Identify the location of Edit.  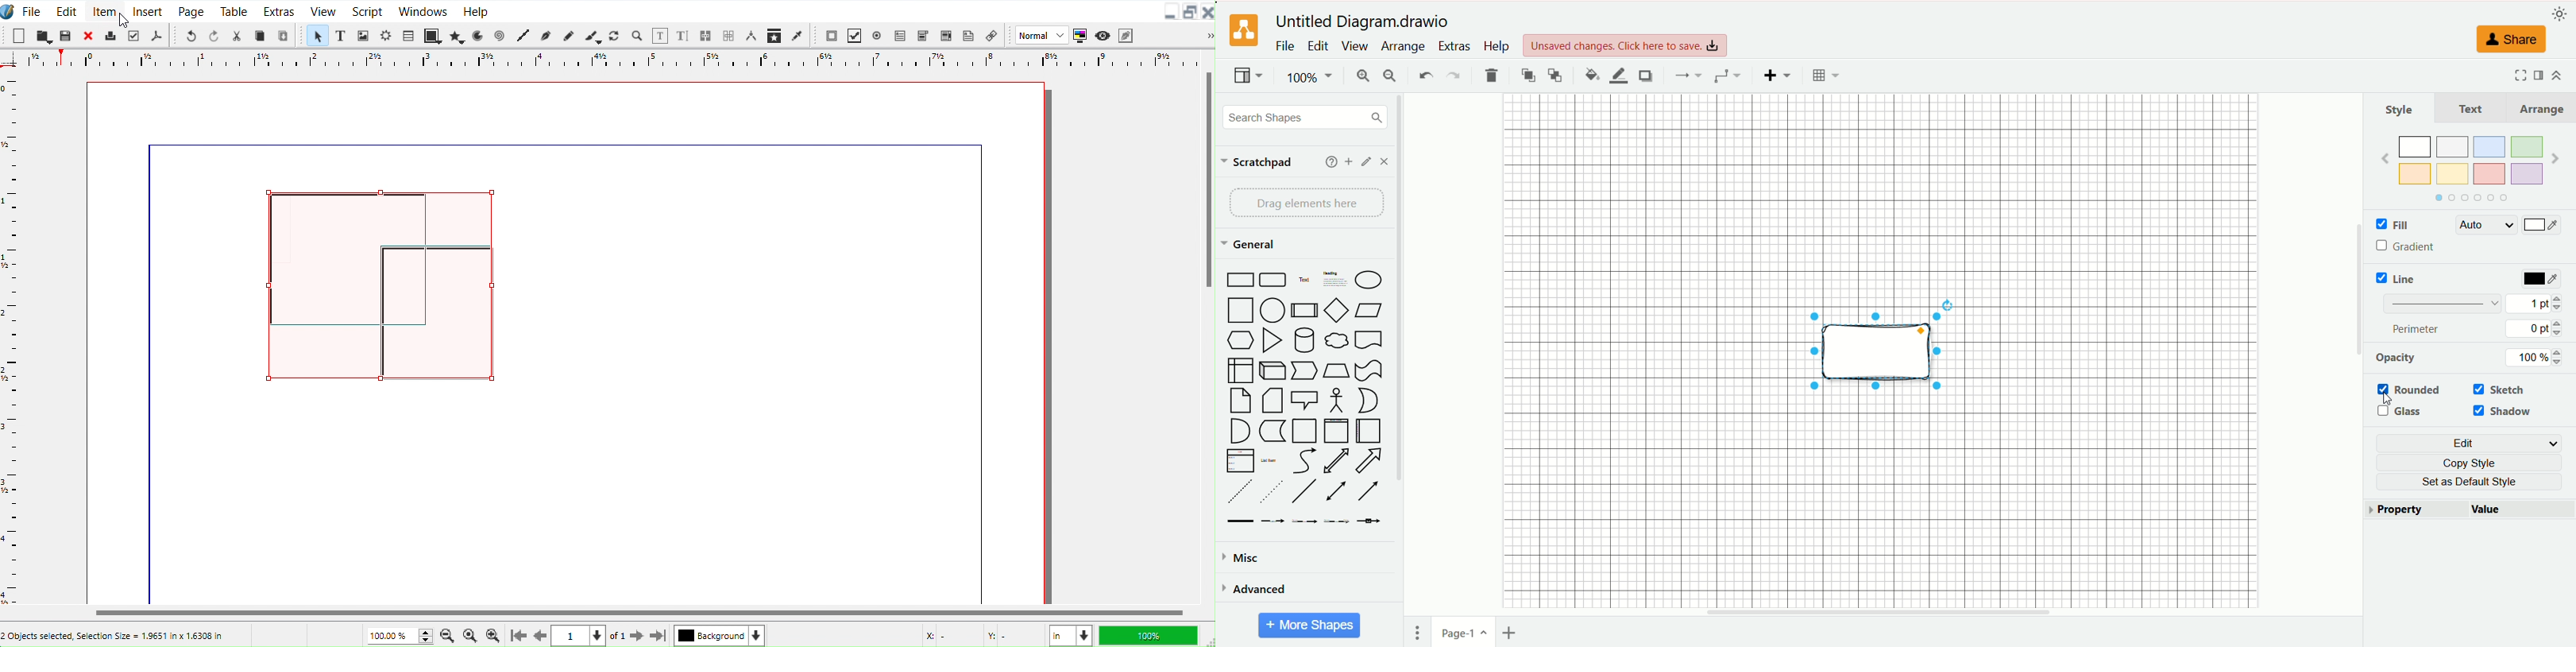
(66, 10).